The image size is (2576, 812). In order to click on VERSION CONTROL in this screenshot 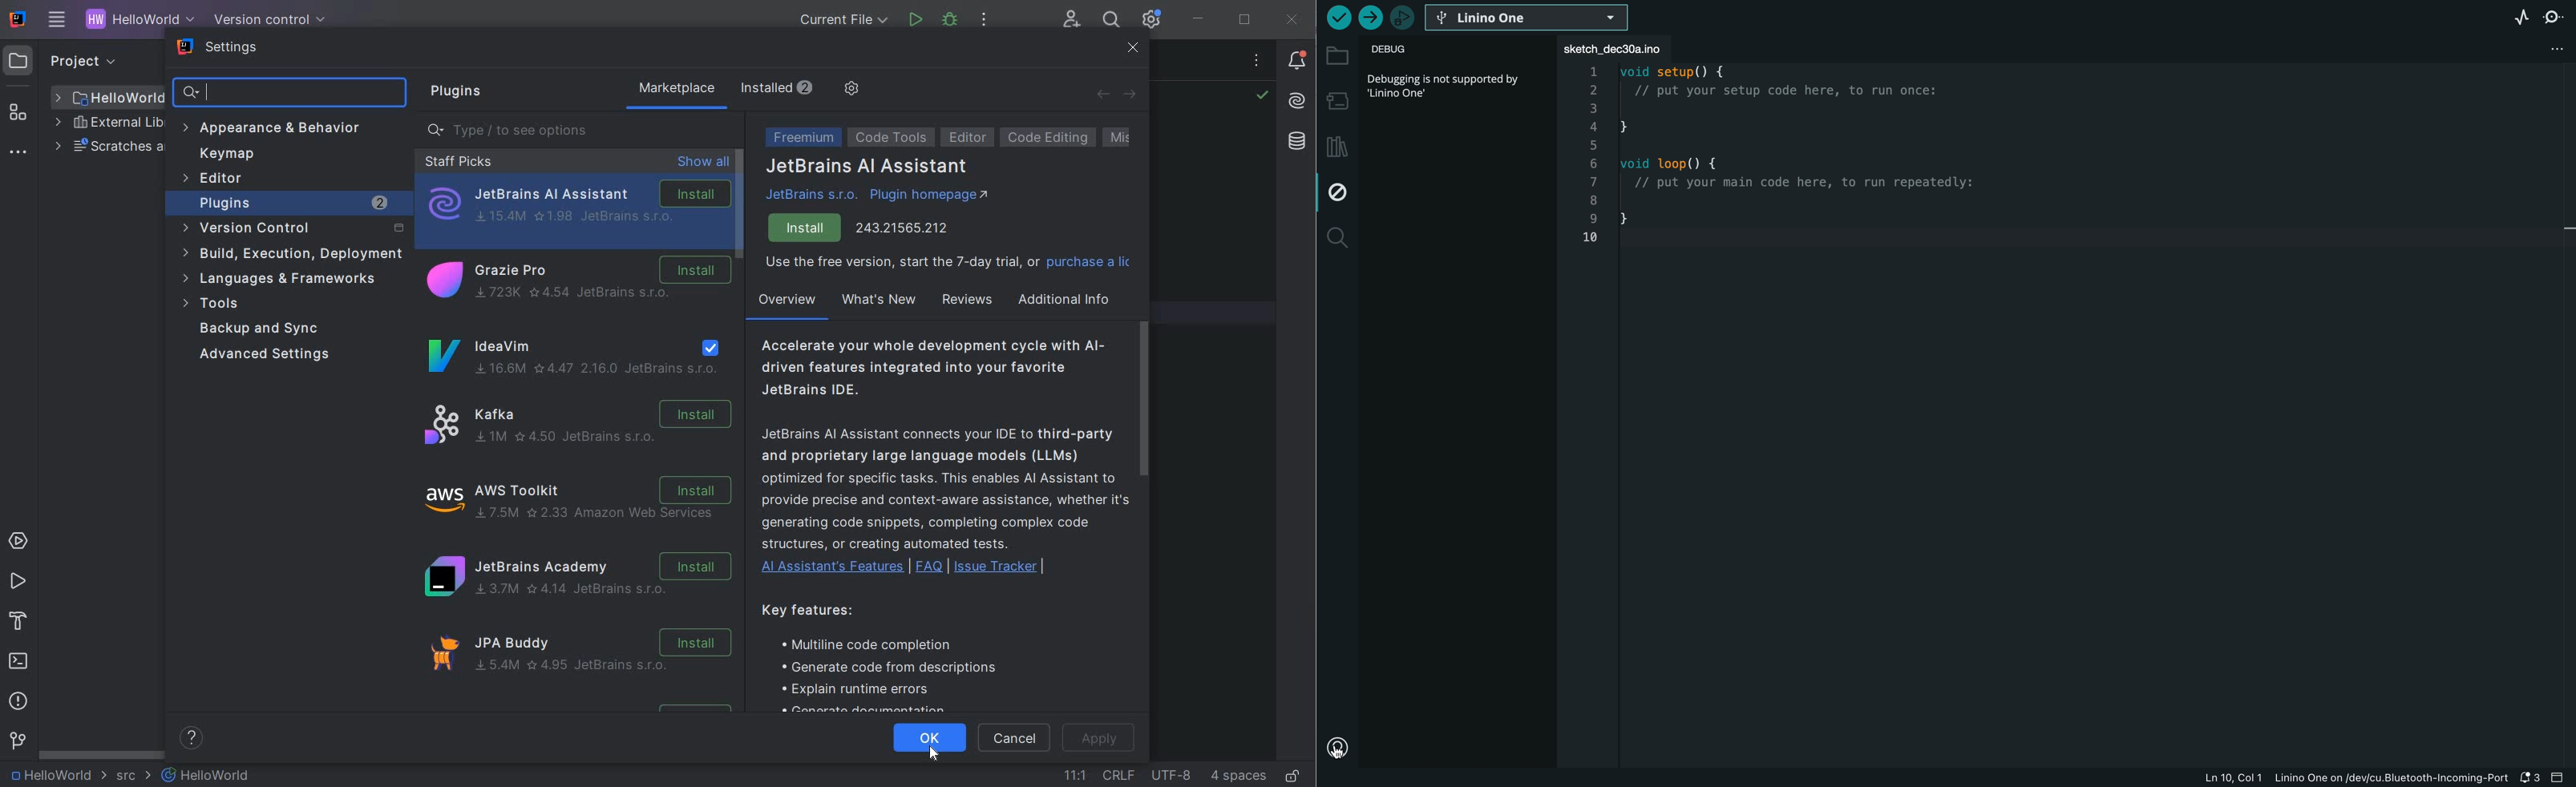, I will do `click(17, 741)`.